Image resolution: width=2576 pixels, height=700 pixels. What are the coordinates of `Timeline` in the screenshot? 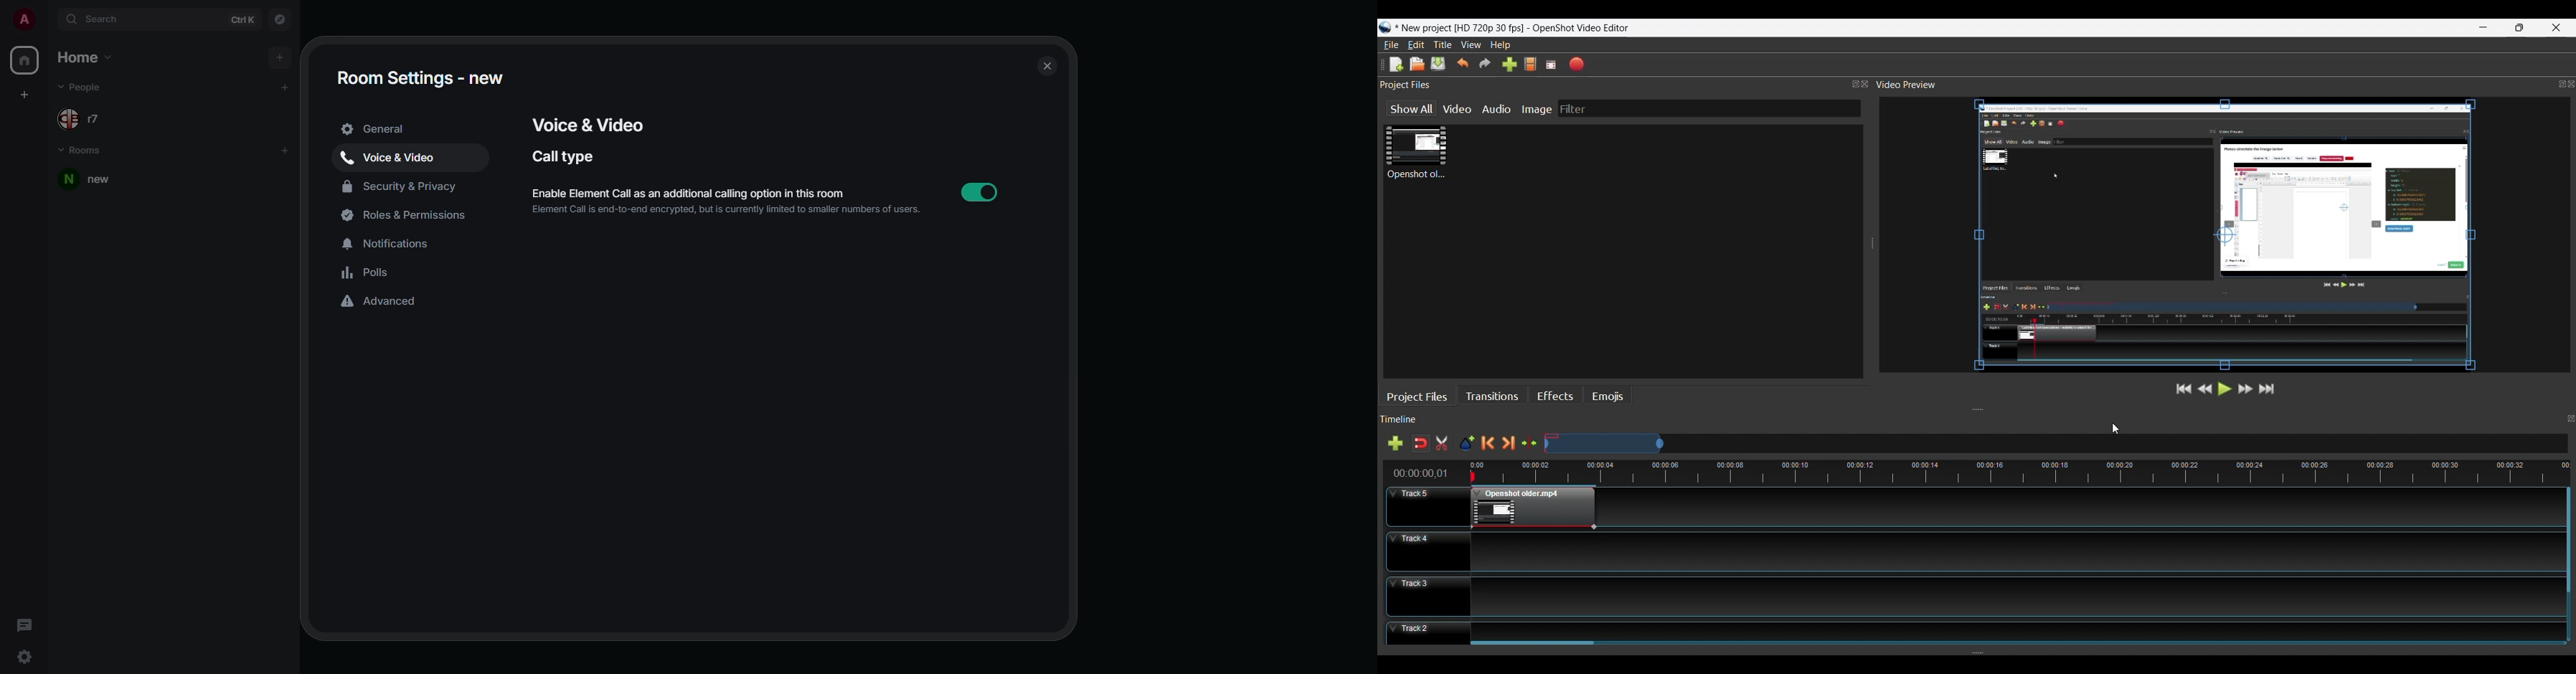 It's located at (1978, 467).